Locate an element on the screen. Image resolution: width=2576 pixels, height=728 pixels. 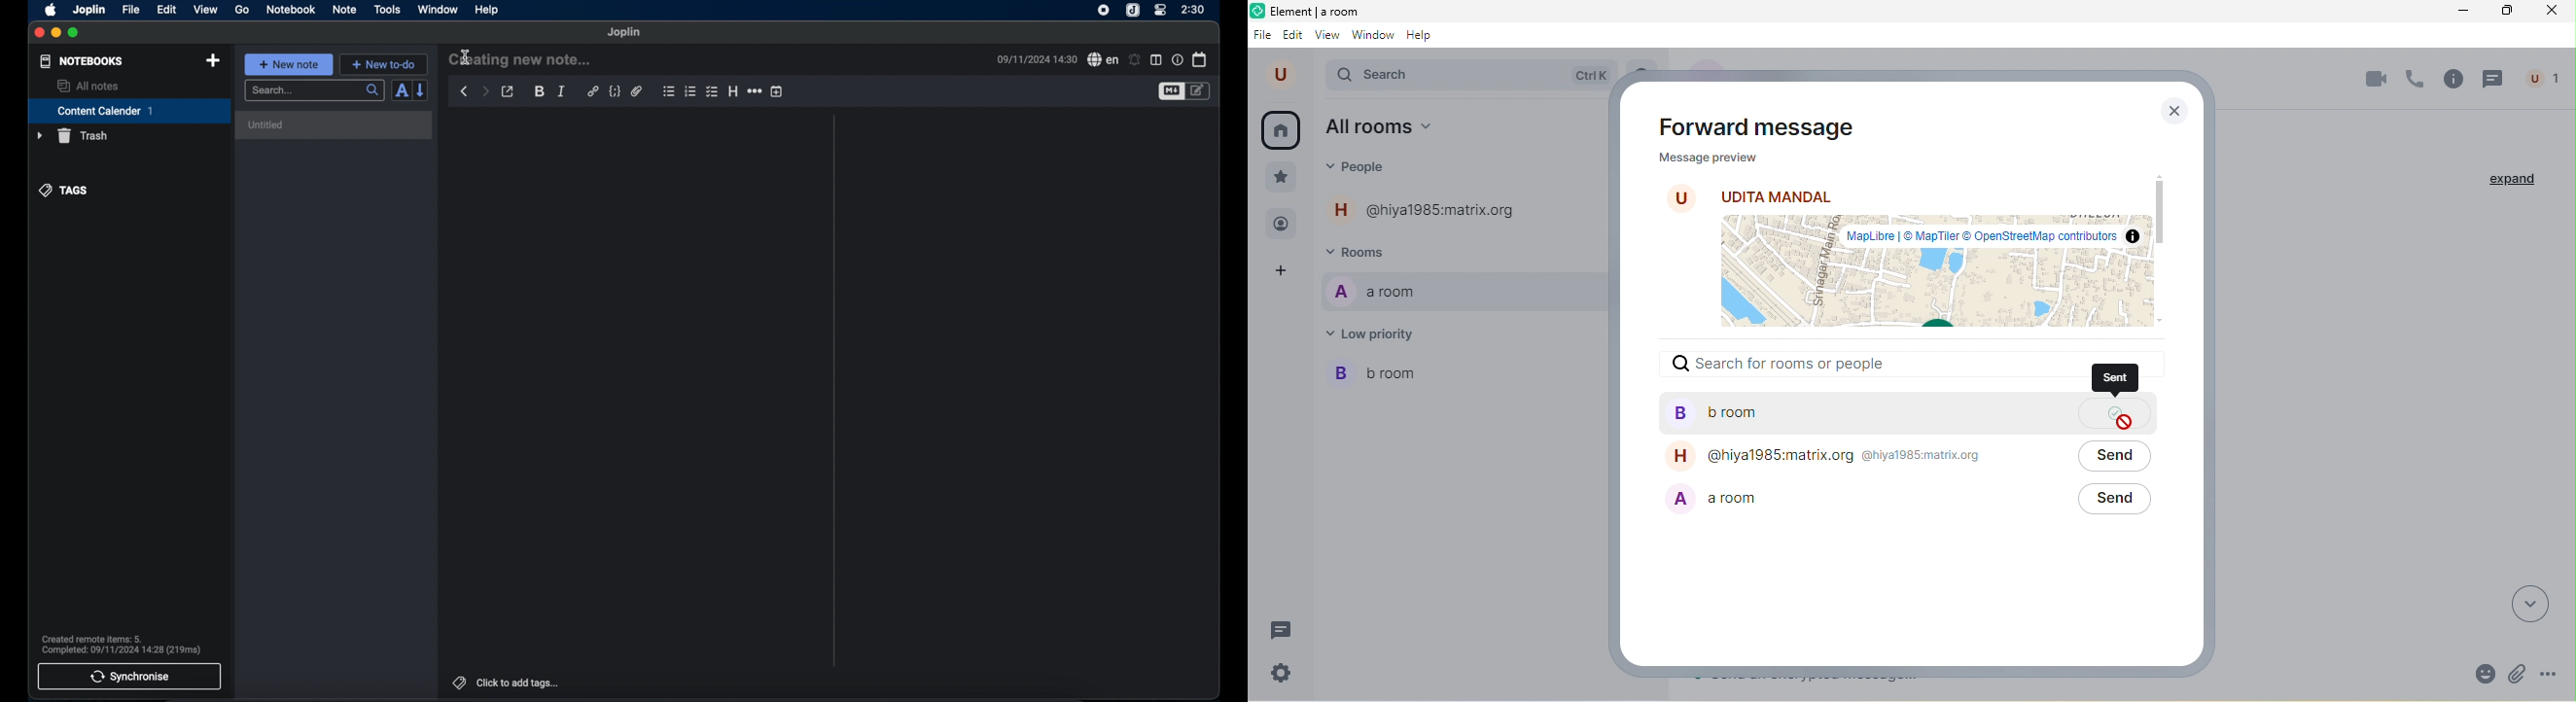
room info is located at coordinates (2453, 78).